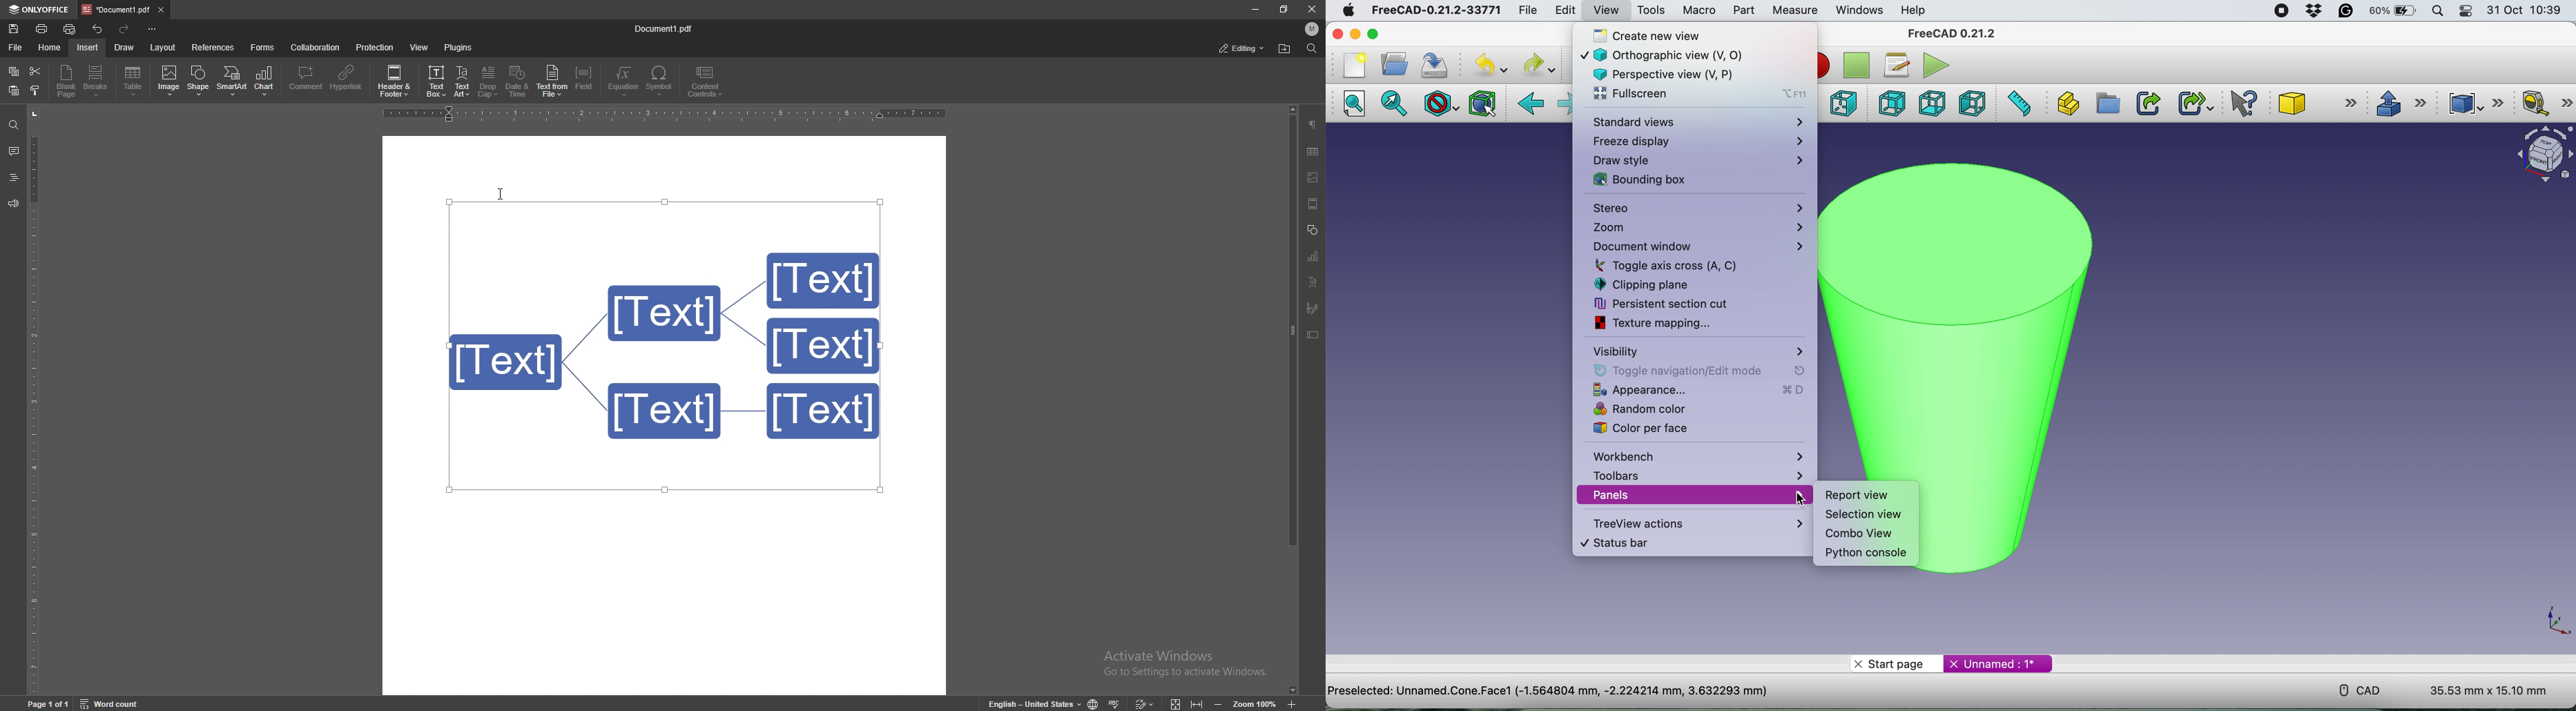 The image size is (2576, 728). What do you see at coordinates (2195, 103) in the screenshot?
I see `make sub link` at bounding box center [2195, 103].